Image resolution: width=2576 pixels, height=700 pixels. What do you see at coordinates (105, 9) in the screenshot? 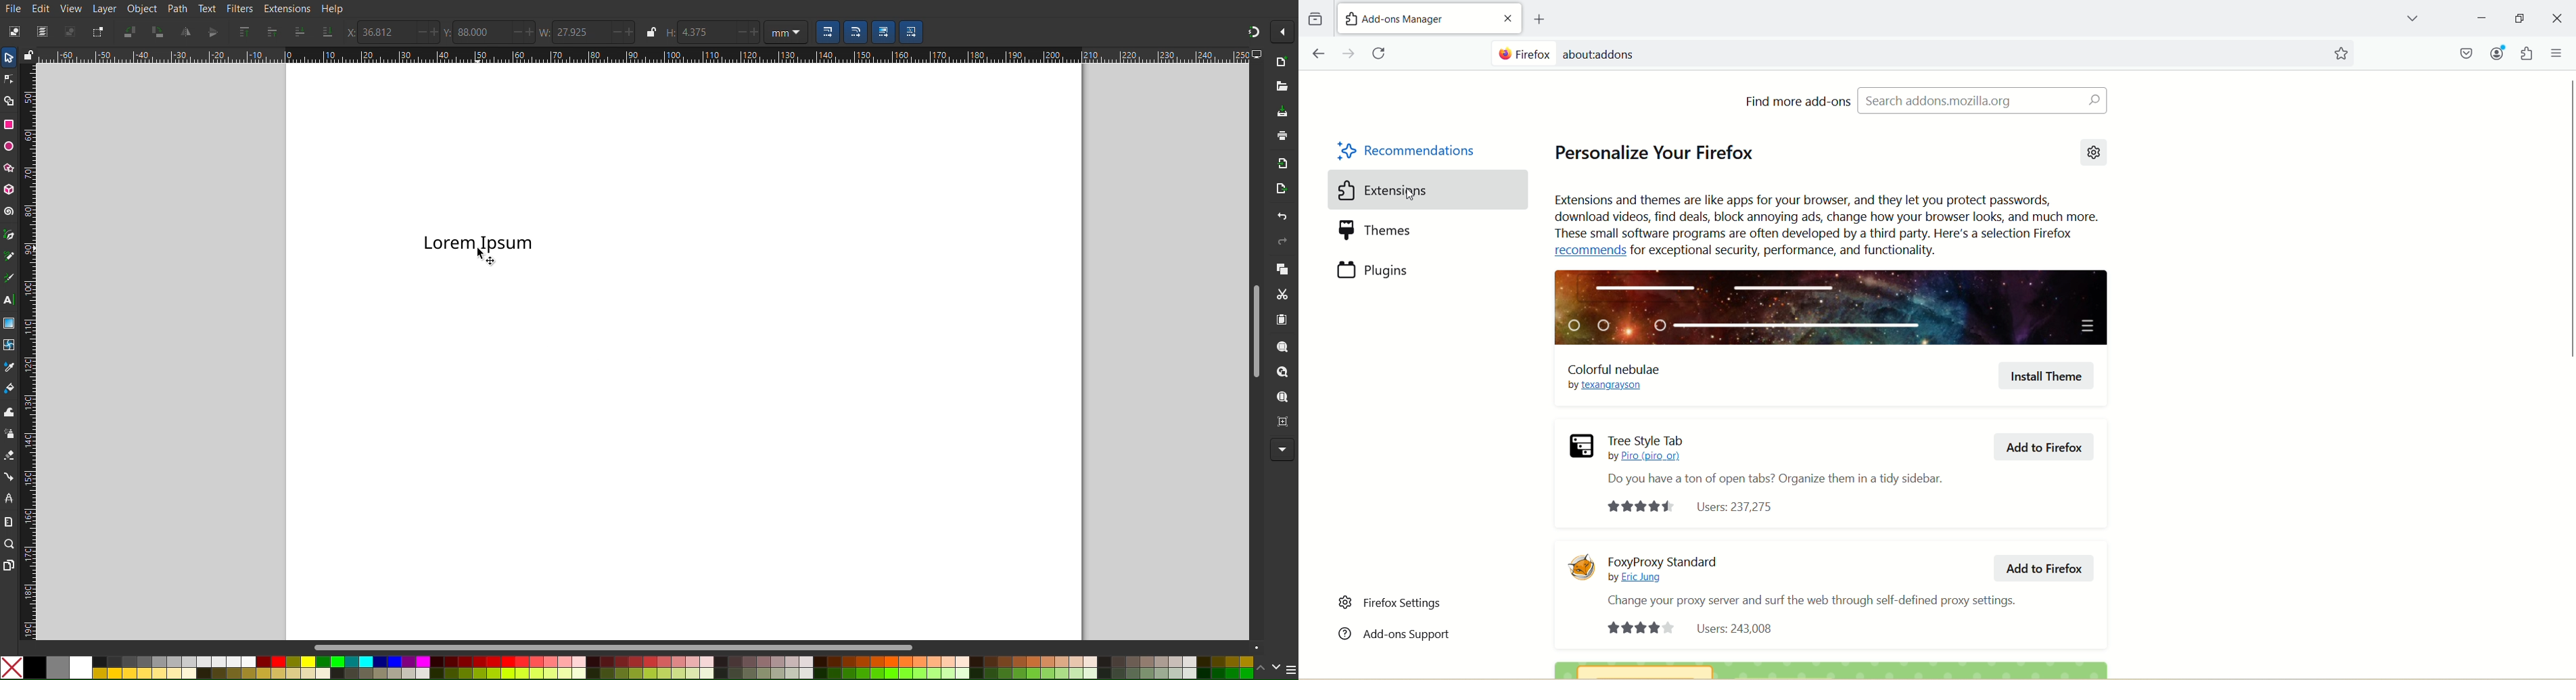
I see `Layer` at bounding box center [105, 9].